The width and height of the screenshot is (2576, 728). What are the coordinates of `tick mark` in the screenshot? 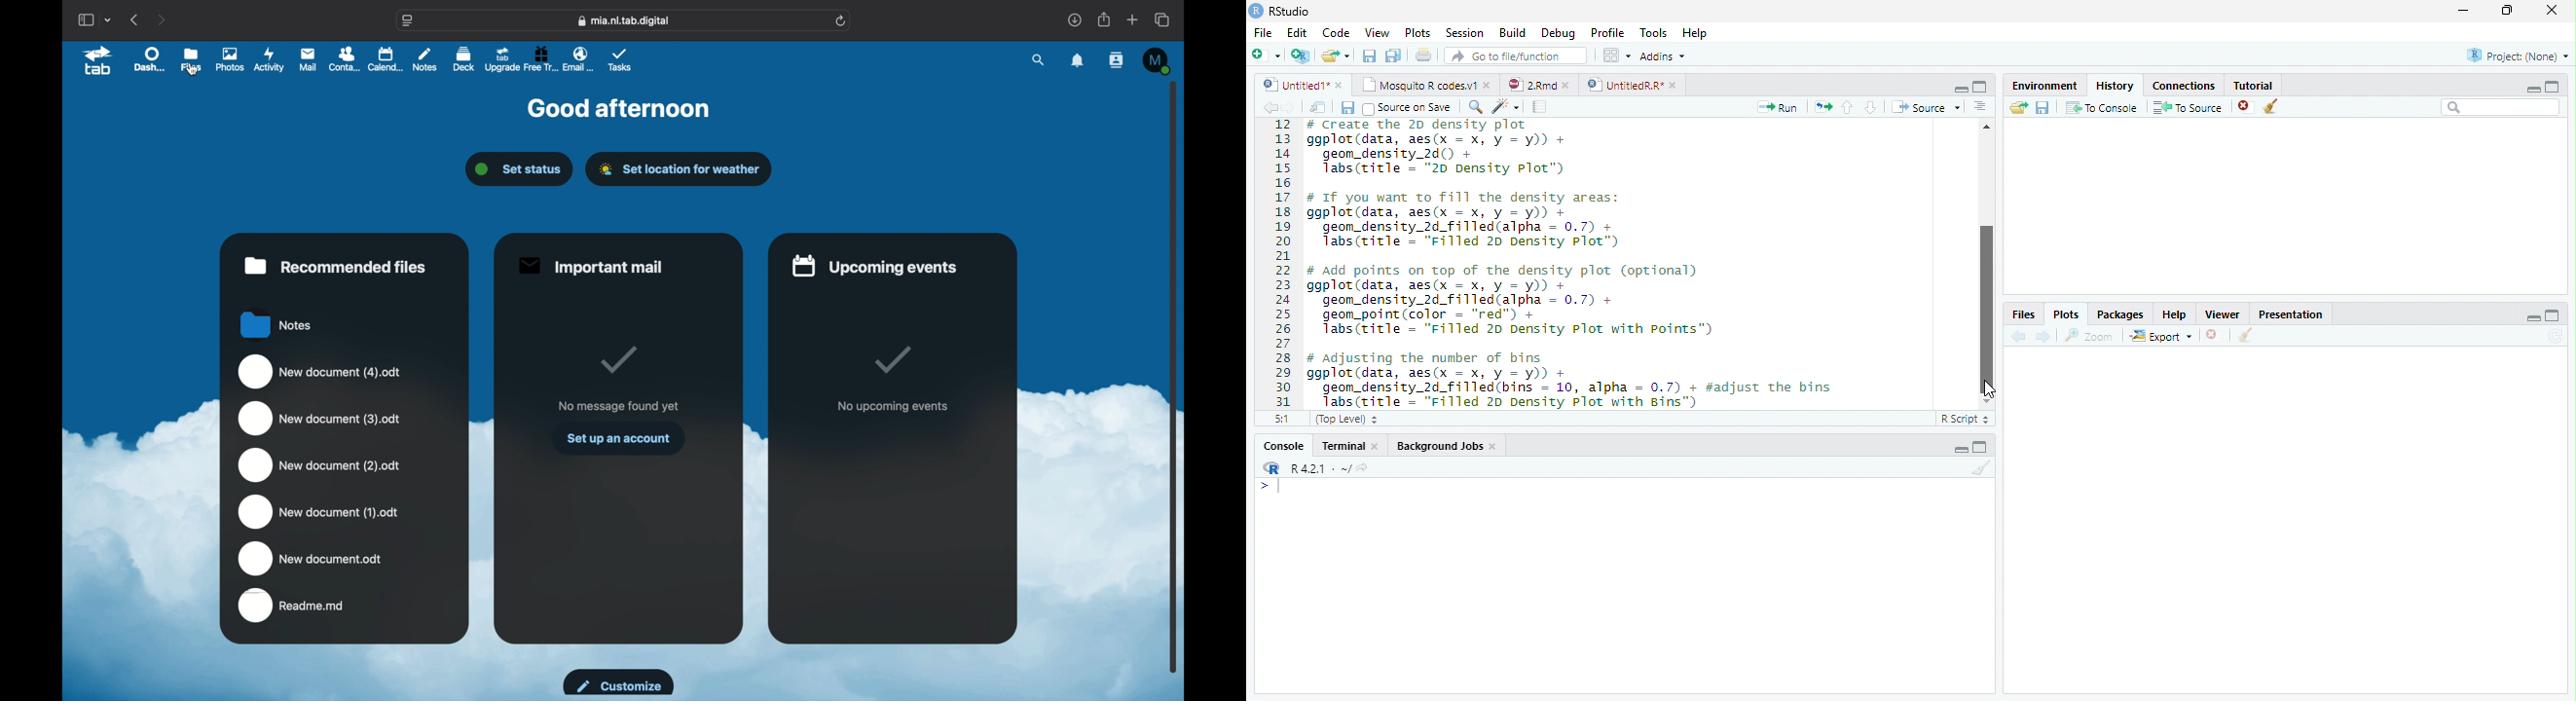 It's located at (891, 359).